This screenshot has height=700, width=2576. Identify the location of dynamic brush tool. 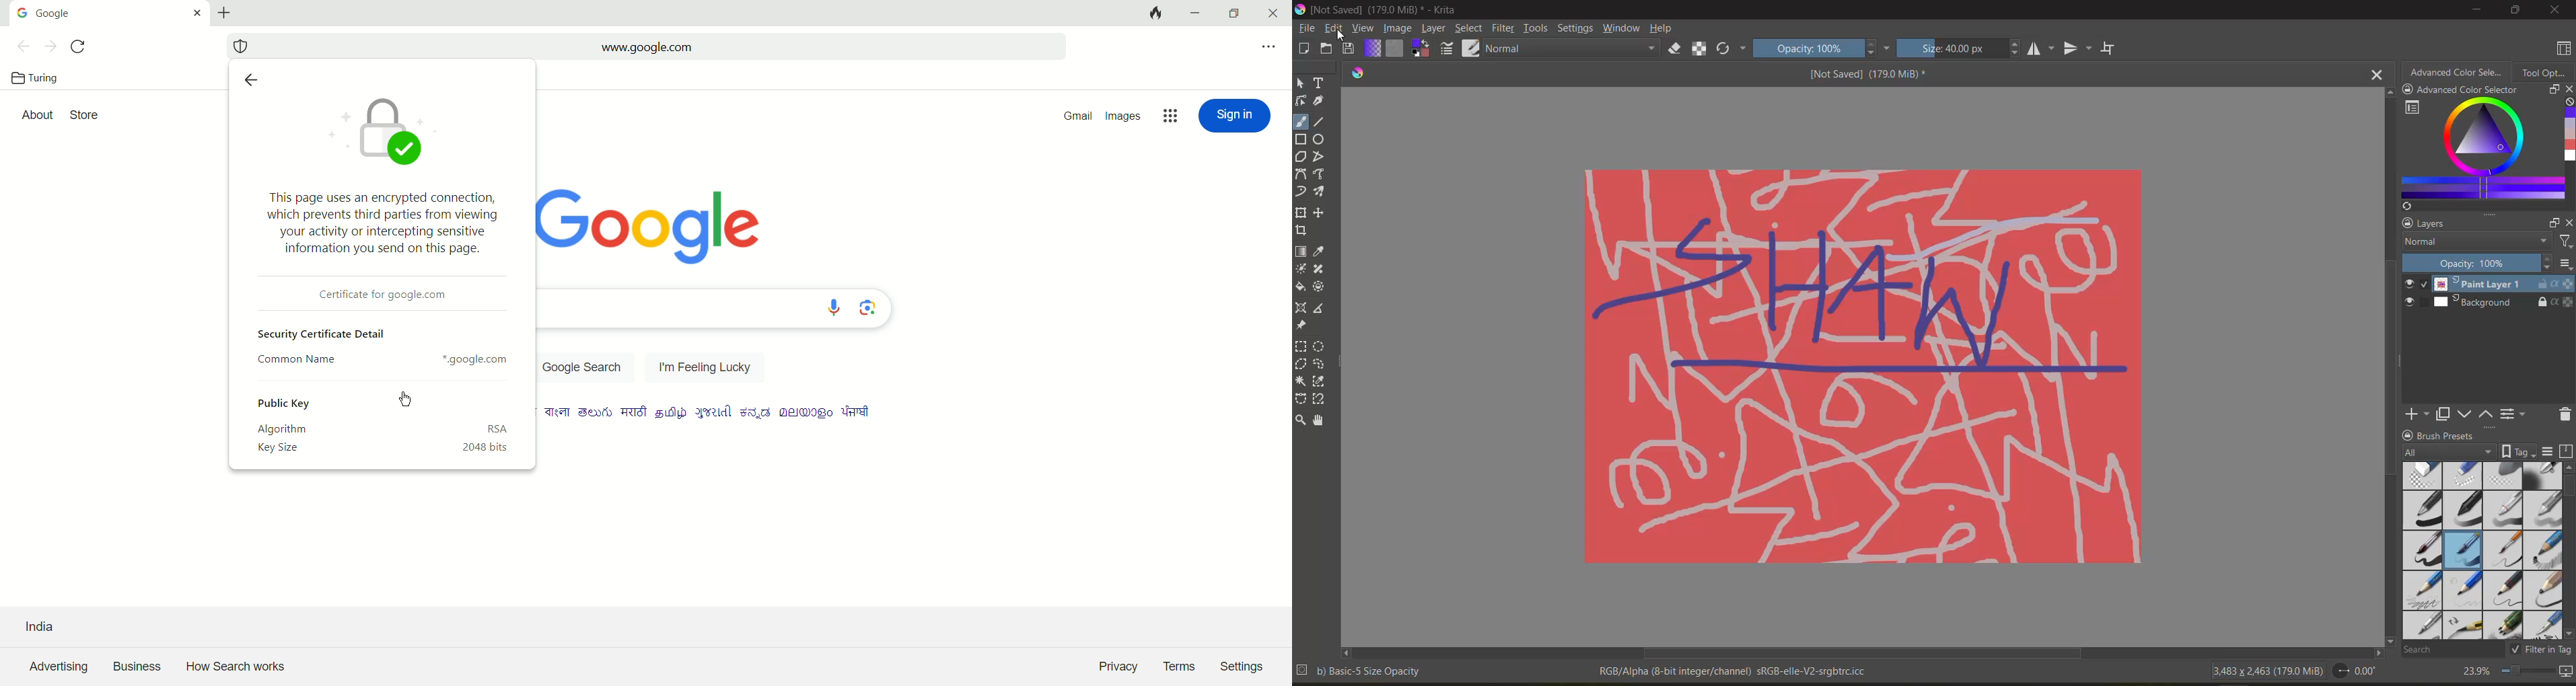
(1301, 192).